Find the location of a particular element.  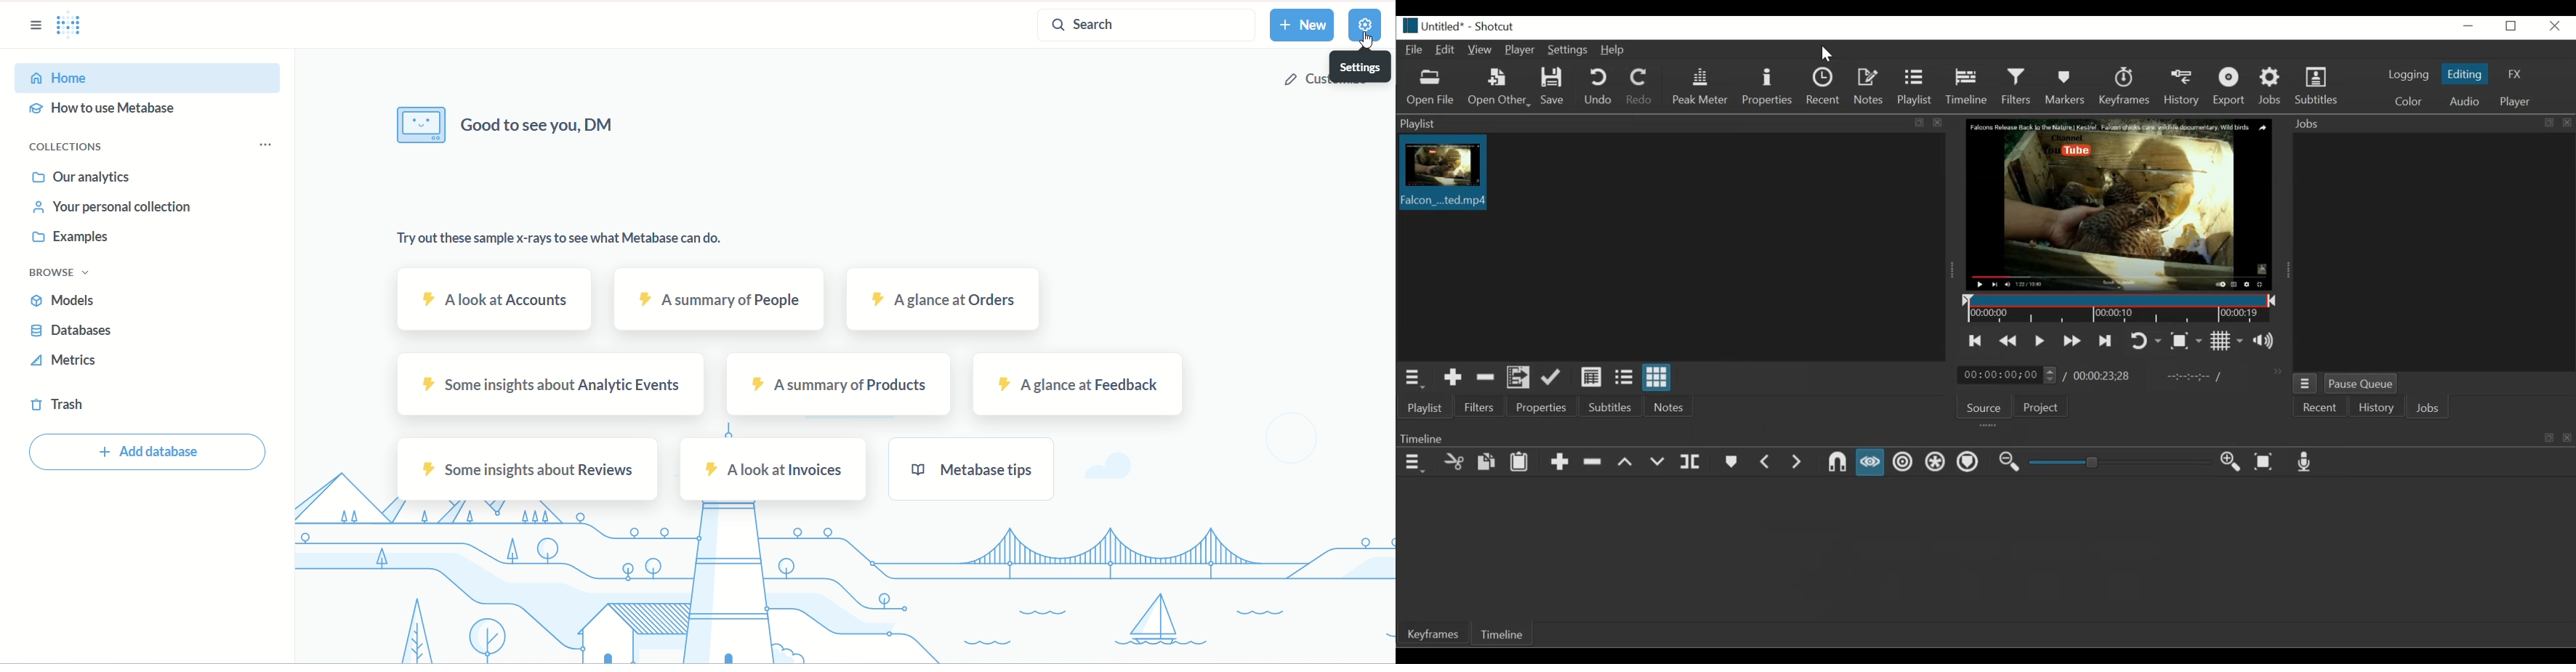

FX is located at coordinates (2516, 74).